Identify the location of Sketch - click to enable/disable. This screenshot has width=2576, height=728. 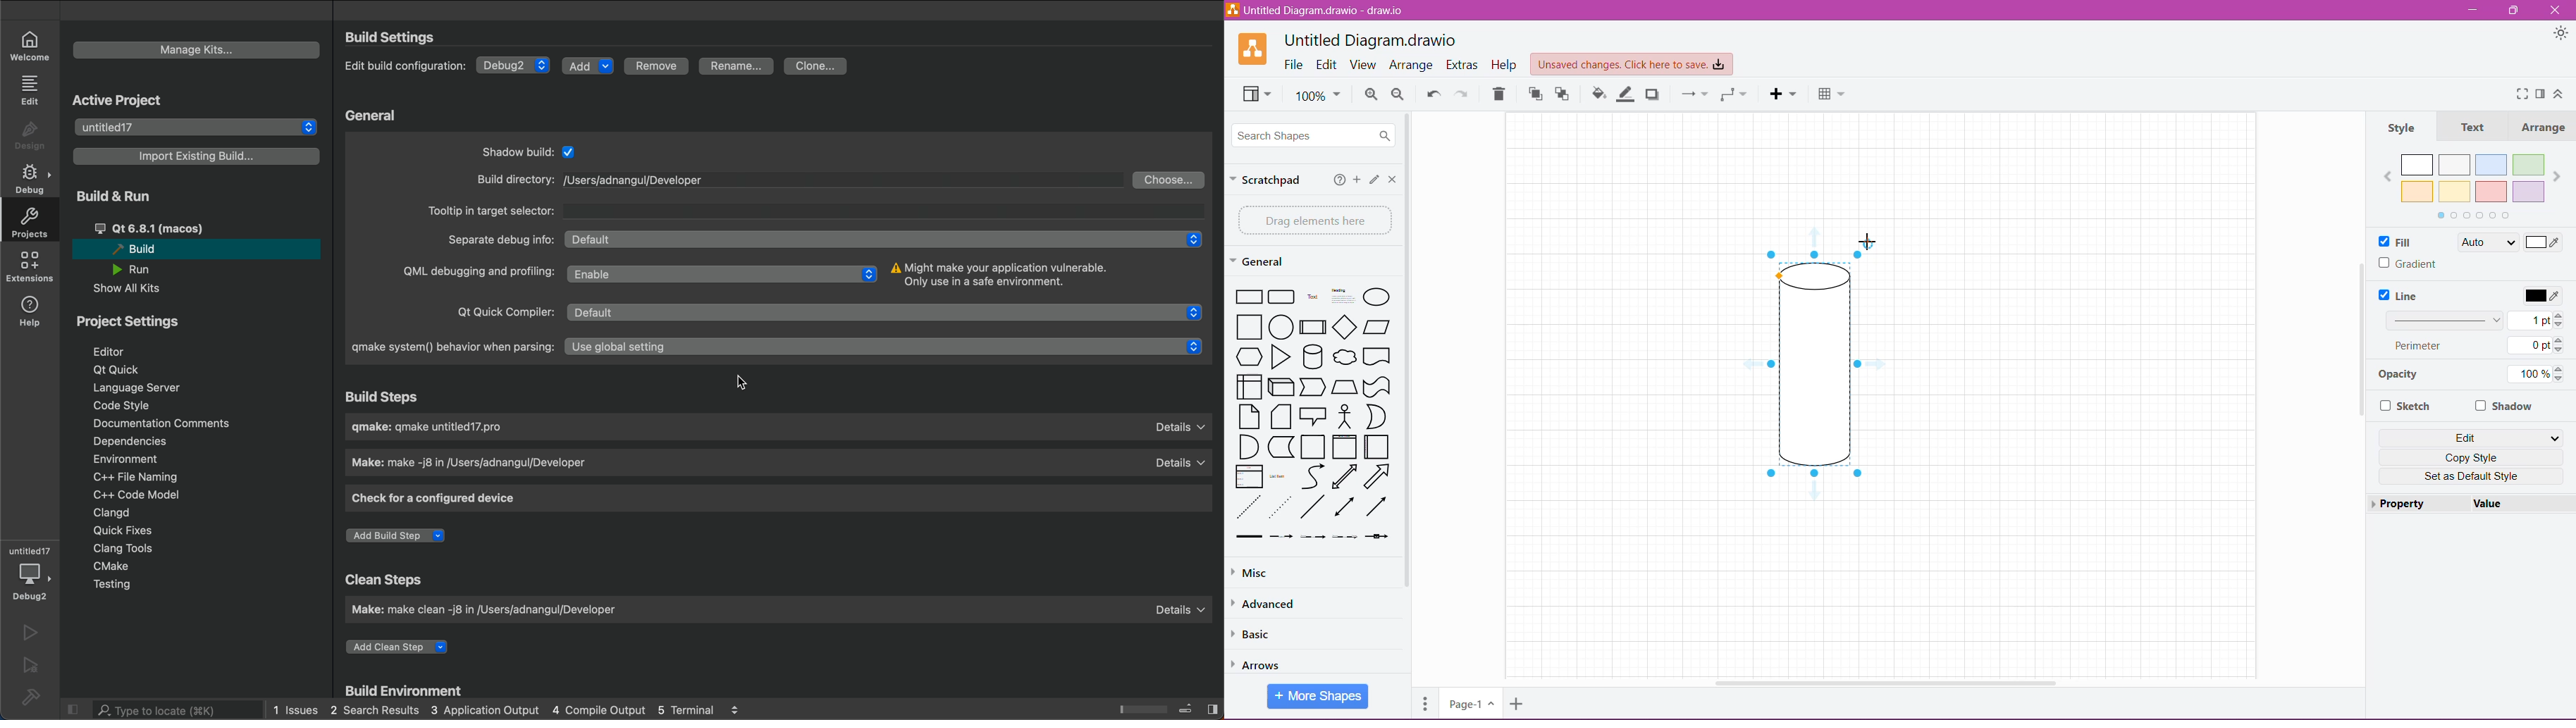
(2408, 406).